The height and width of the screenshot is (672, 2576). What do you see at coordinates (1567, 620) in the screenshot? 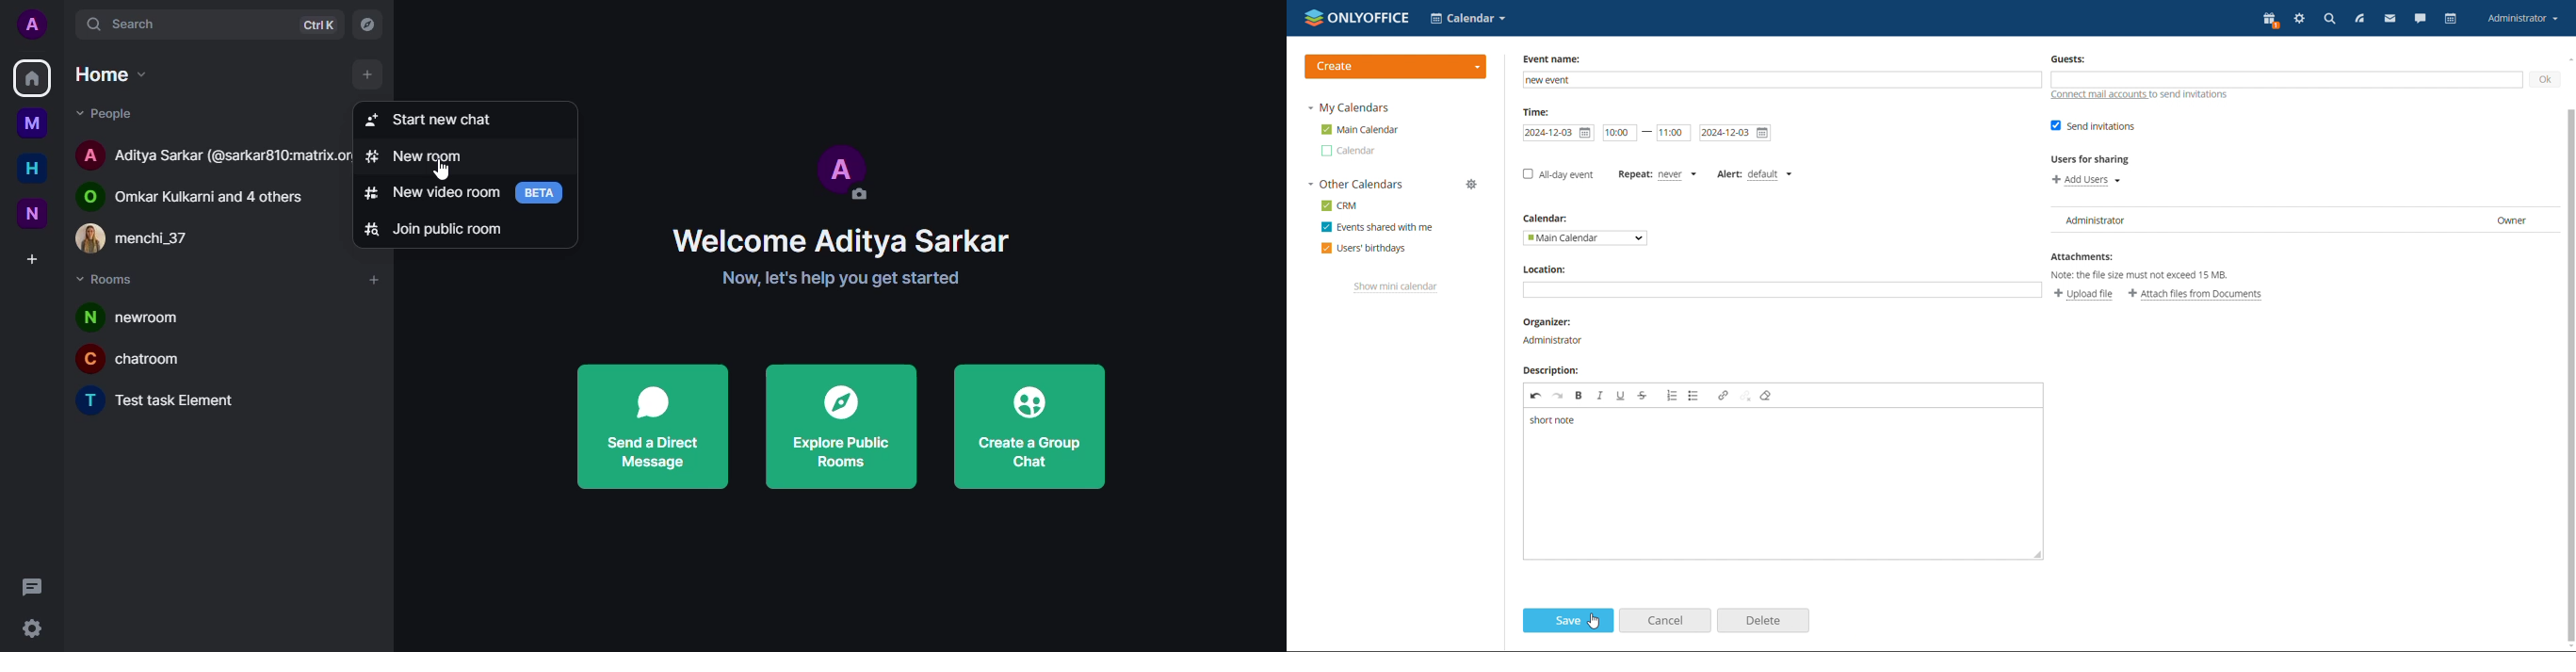
I see `save` at bounding box center [1567, 620].